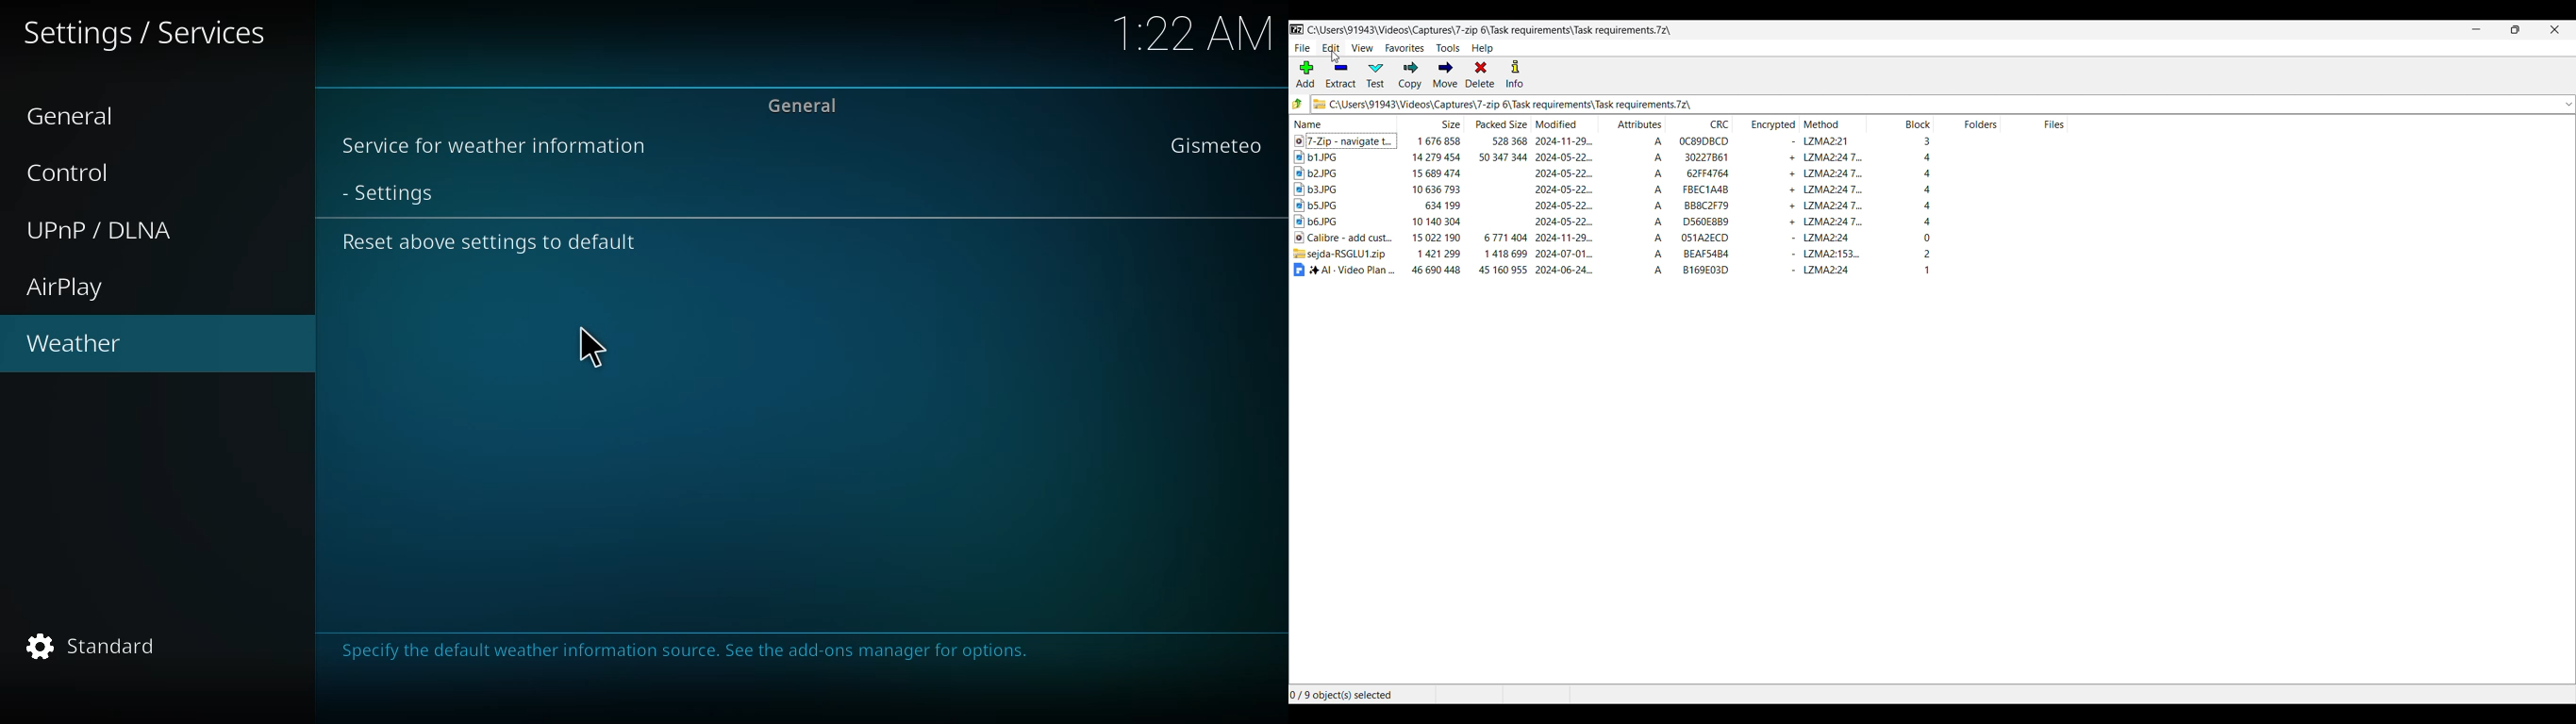  Describe the element at coordinates (1448, 48) in the screenshot. I see `Tools menu` at that location.